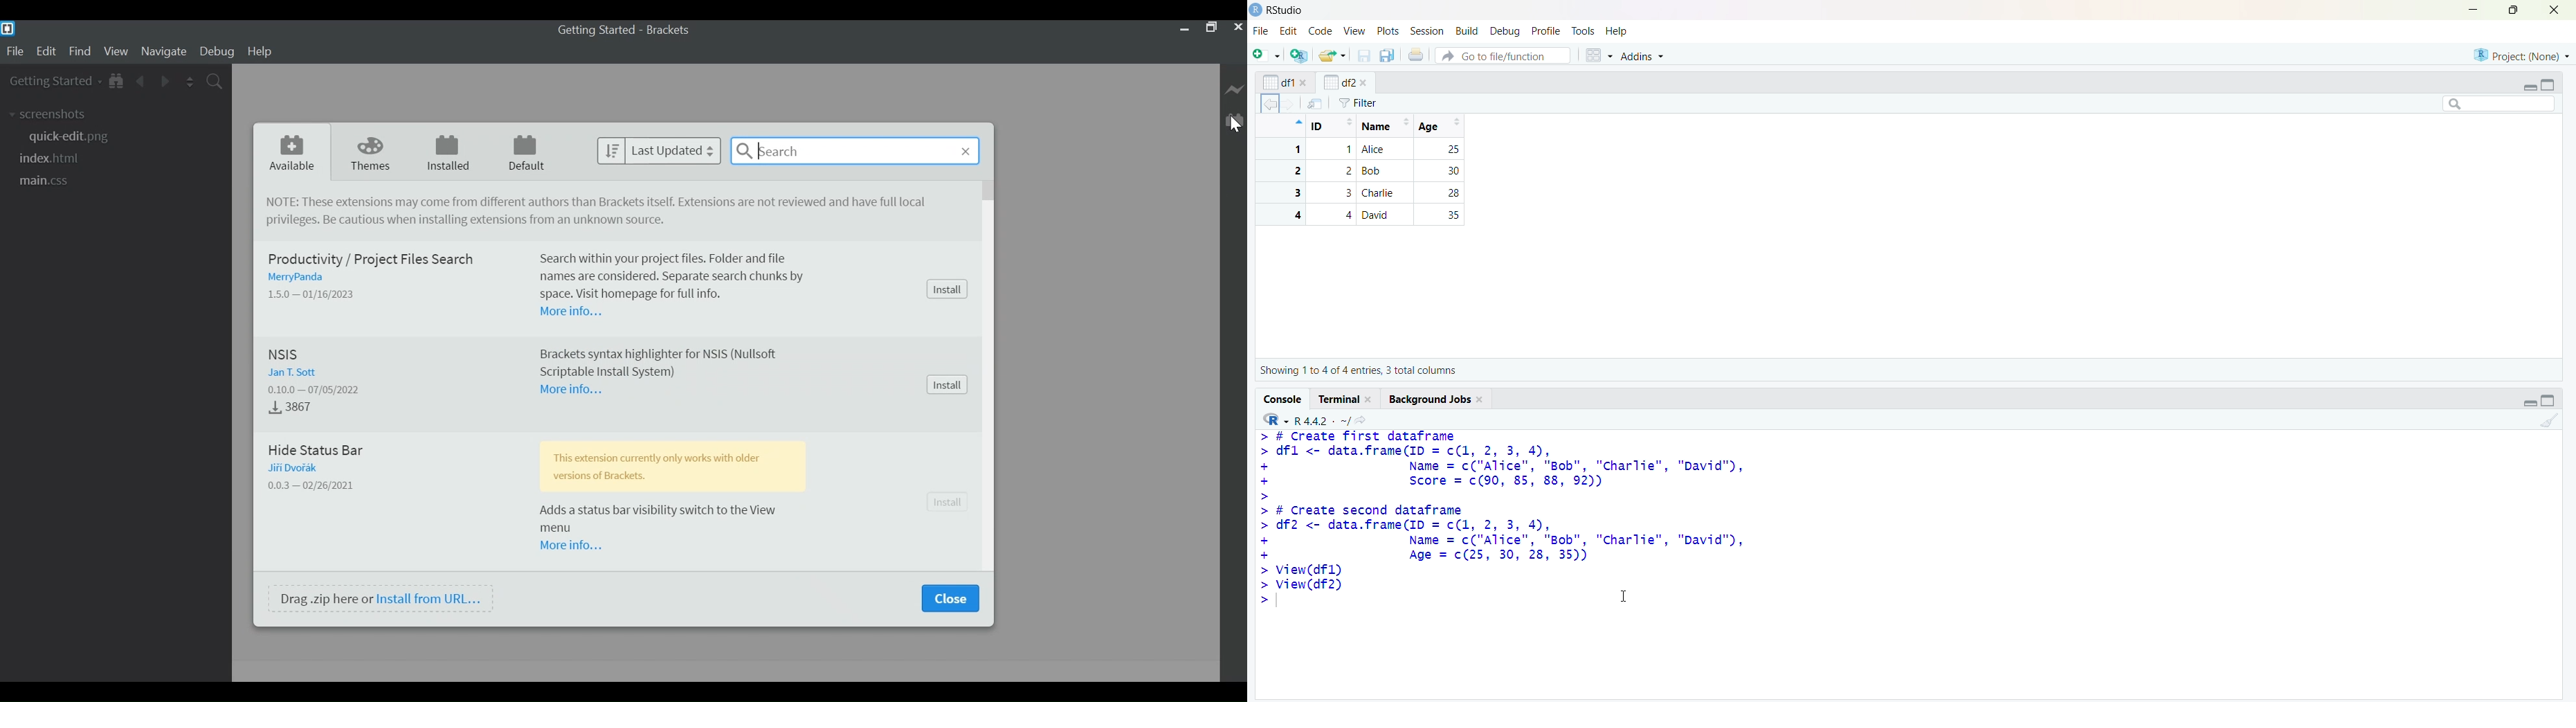  What do you see at coordinates (1366, 192) in the screenshot?
I see `3 3 Charlie 28` at bounding box center [1366, 192].